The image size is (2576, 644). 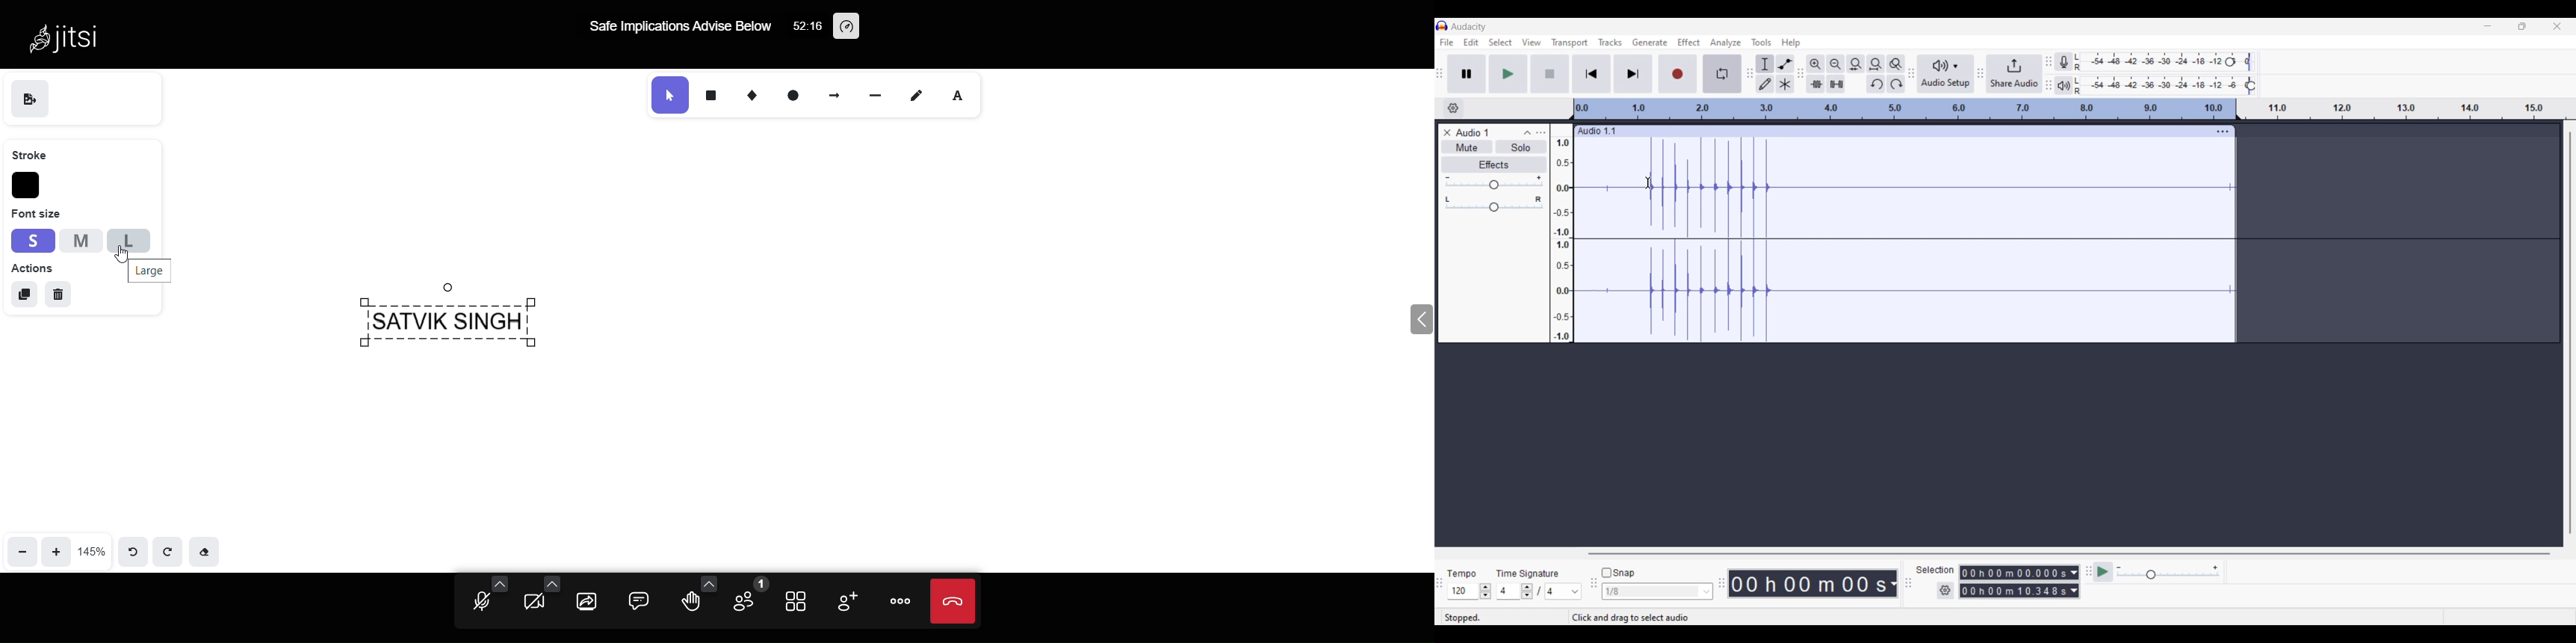 What do you see at coordinates (1461, 573) in the screenshot?
I see `Tempo` at bounding box center [1461, 573].